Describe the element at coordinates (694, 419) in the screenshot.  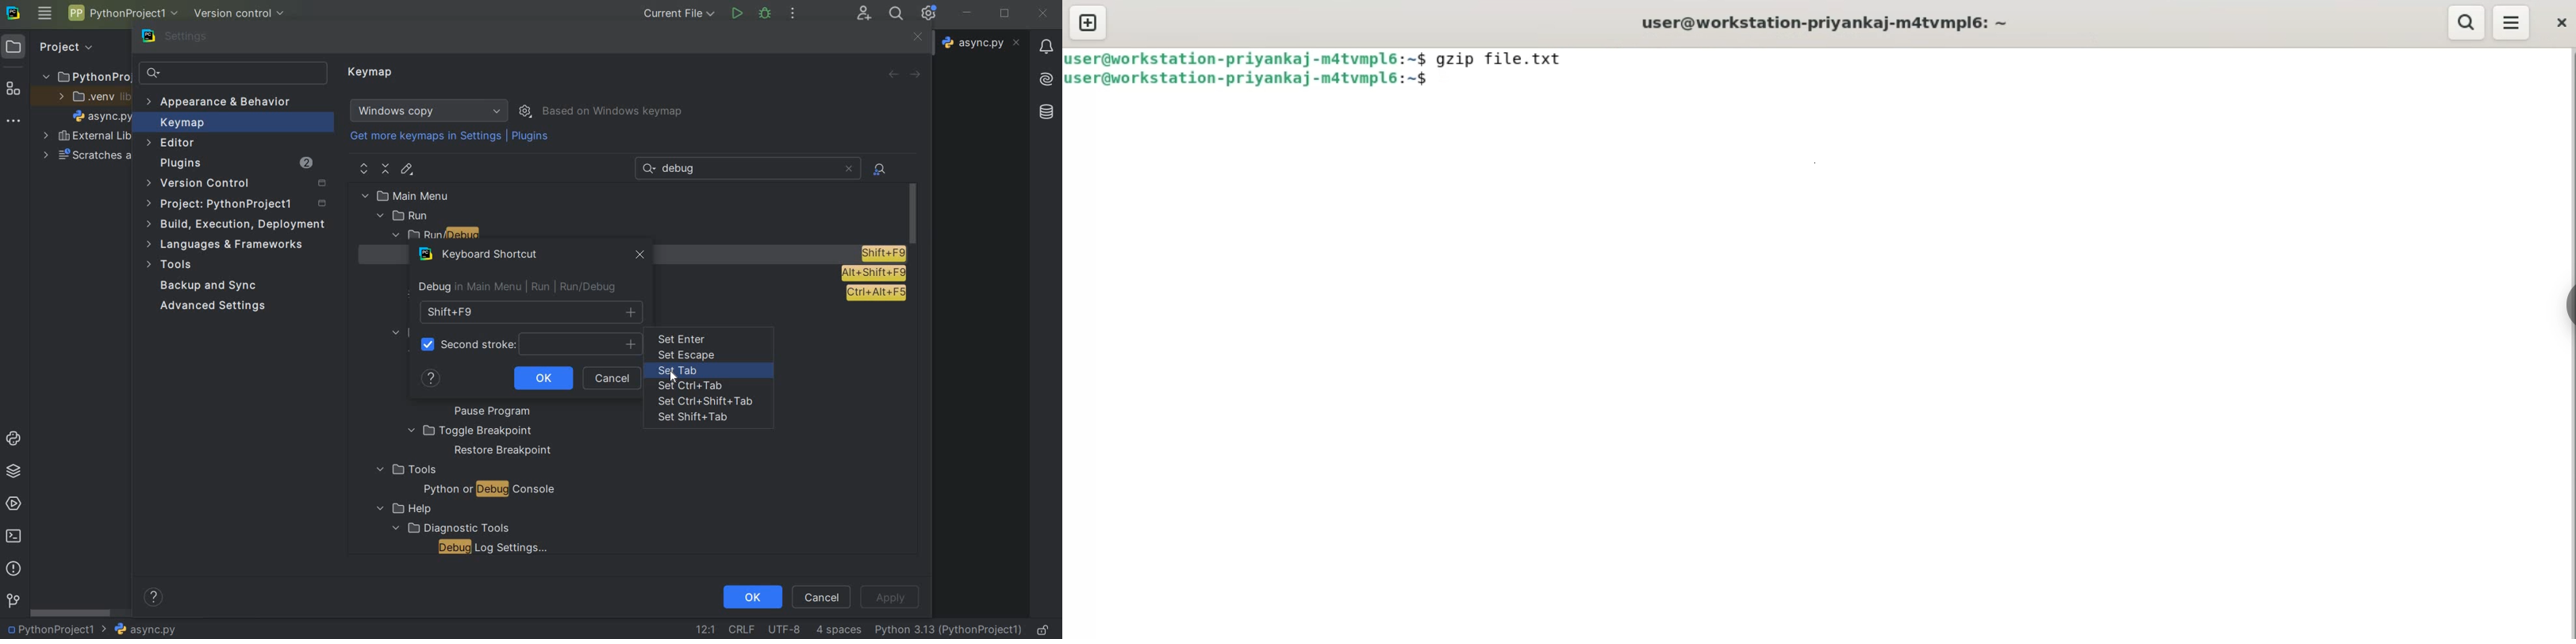
I see `set shift+tab` at that location.